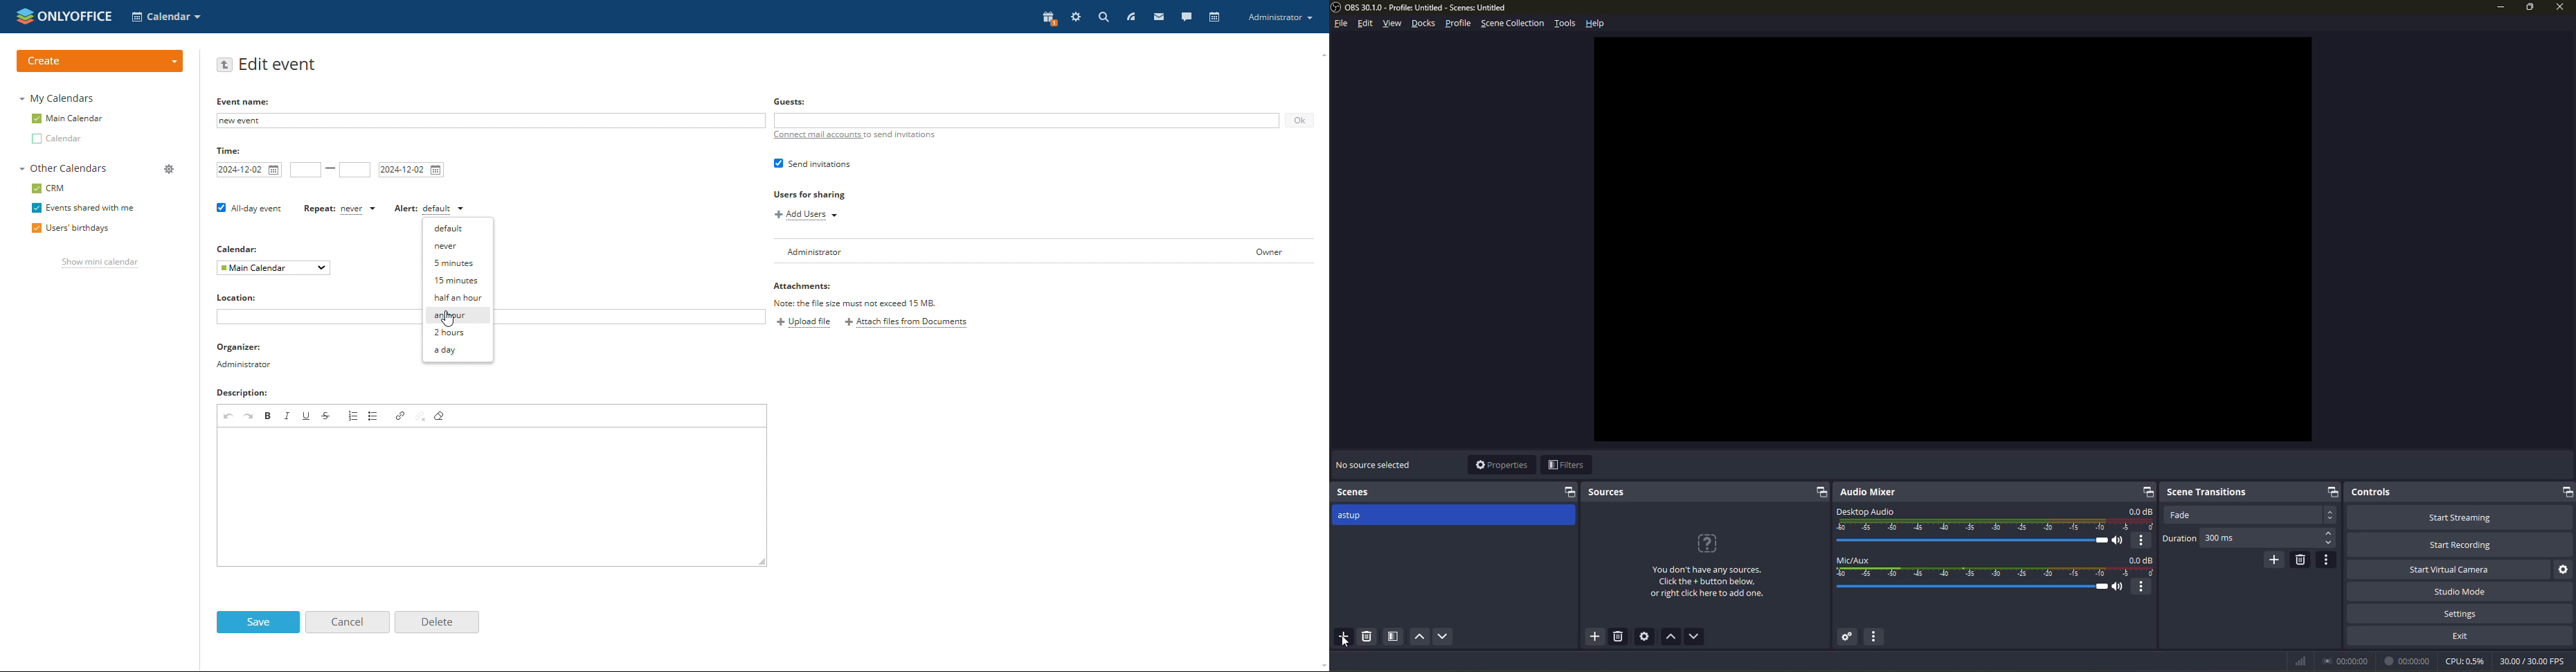  What do you see at coordinates (2371, 492) in the screenshot?
I see `controls` at bounding box center [2371, 492].